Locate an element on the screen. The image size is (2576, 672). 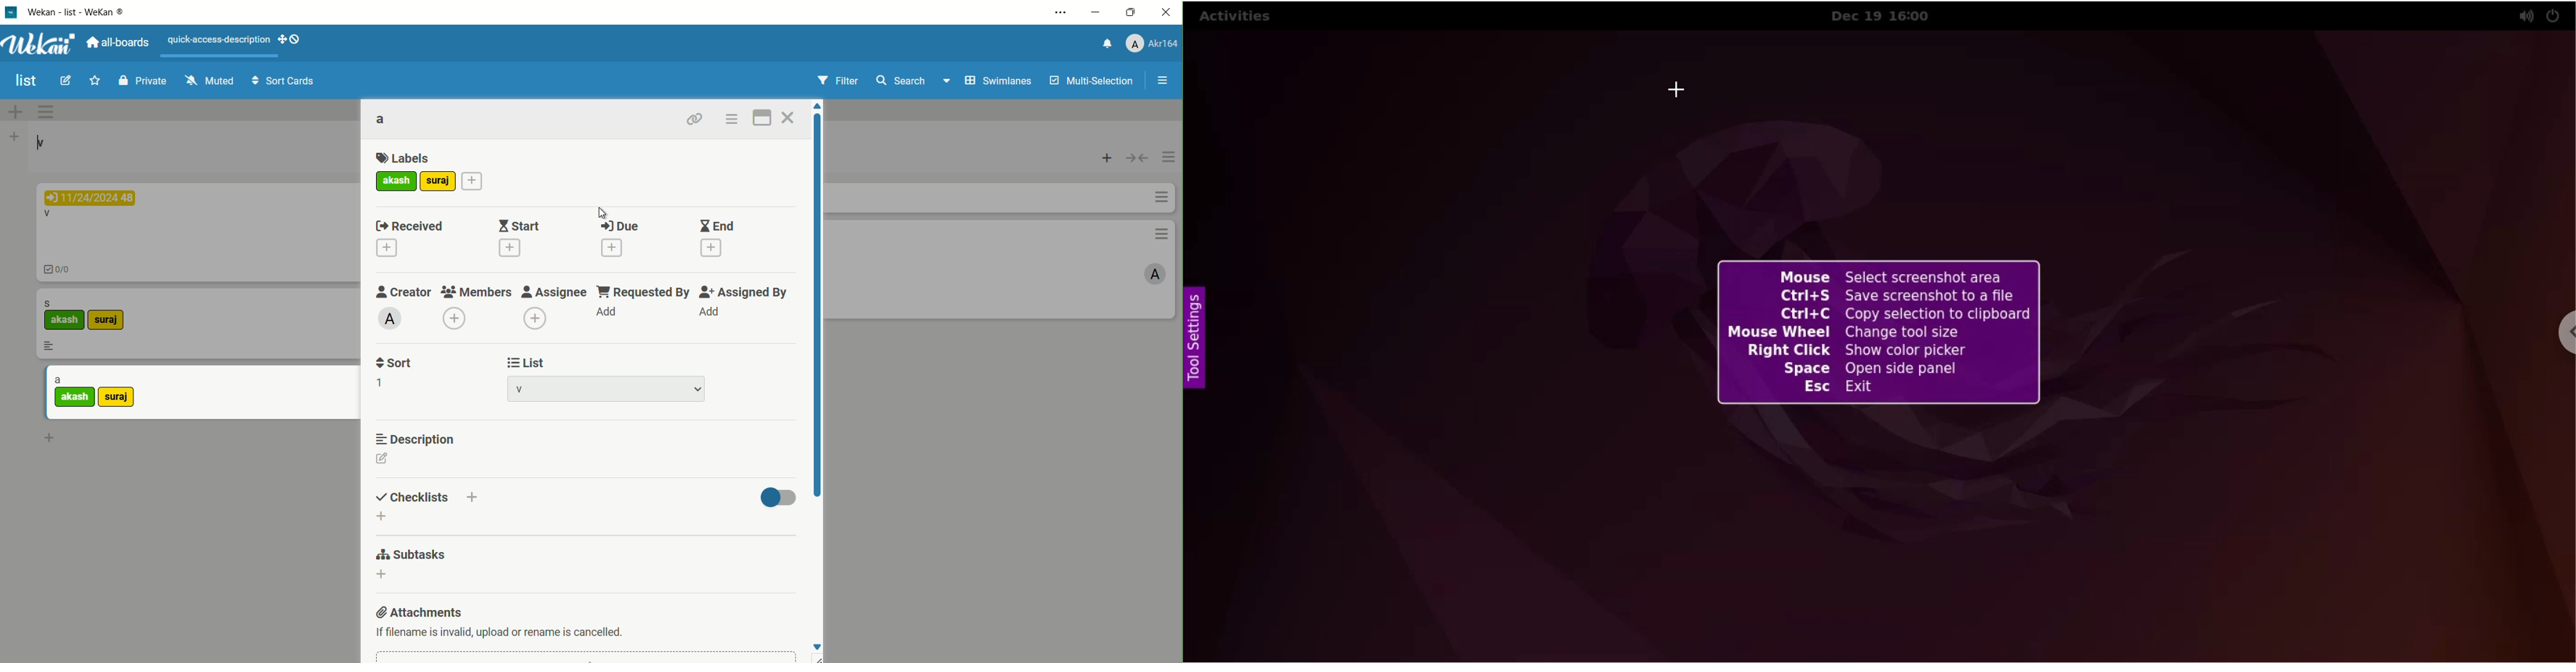
dropdown is located at coordinates (698, 389).